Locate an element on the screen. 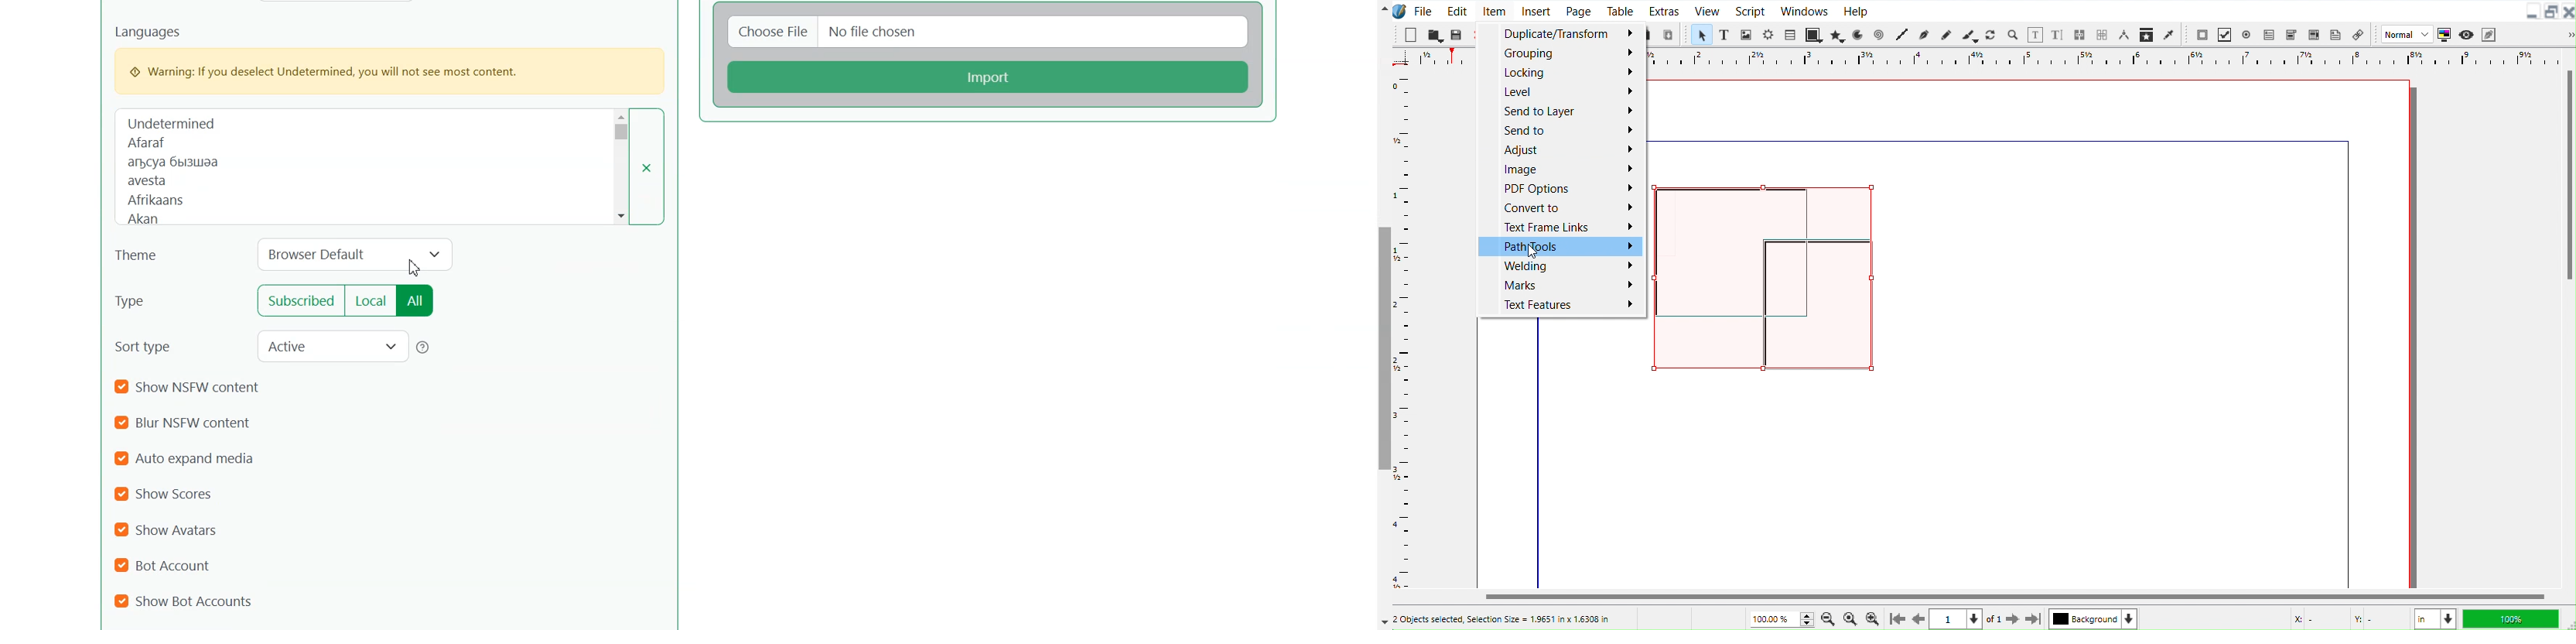  Path Tools is located at coordinates (1558, 246).